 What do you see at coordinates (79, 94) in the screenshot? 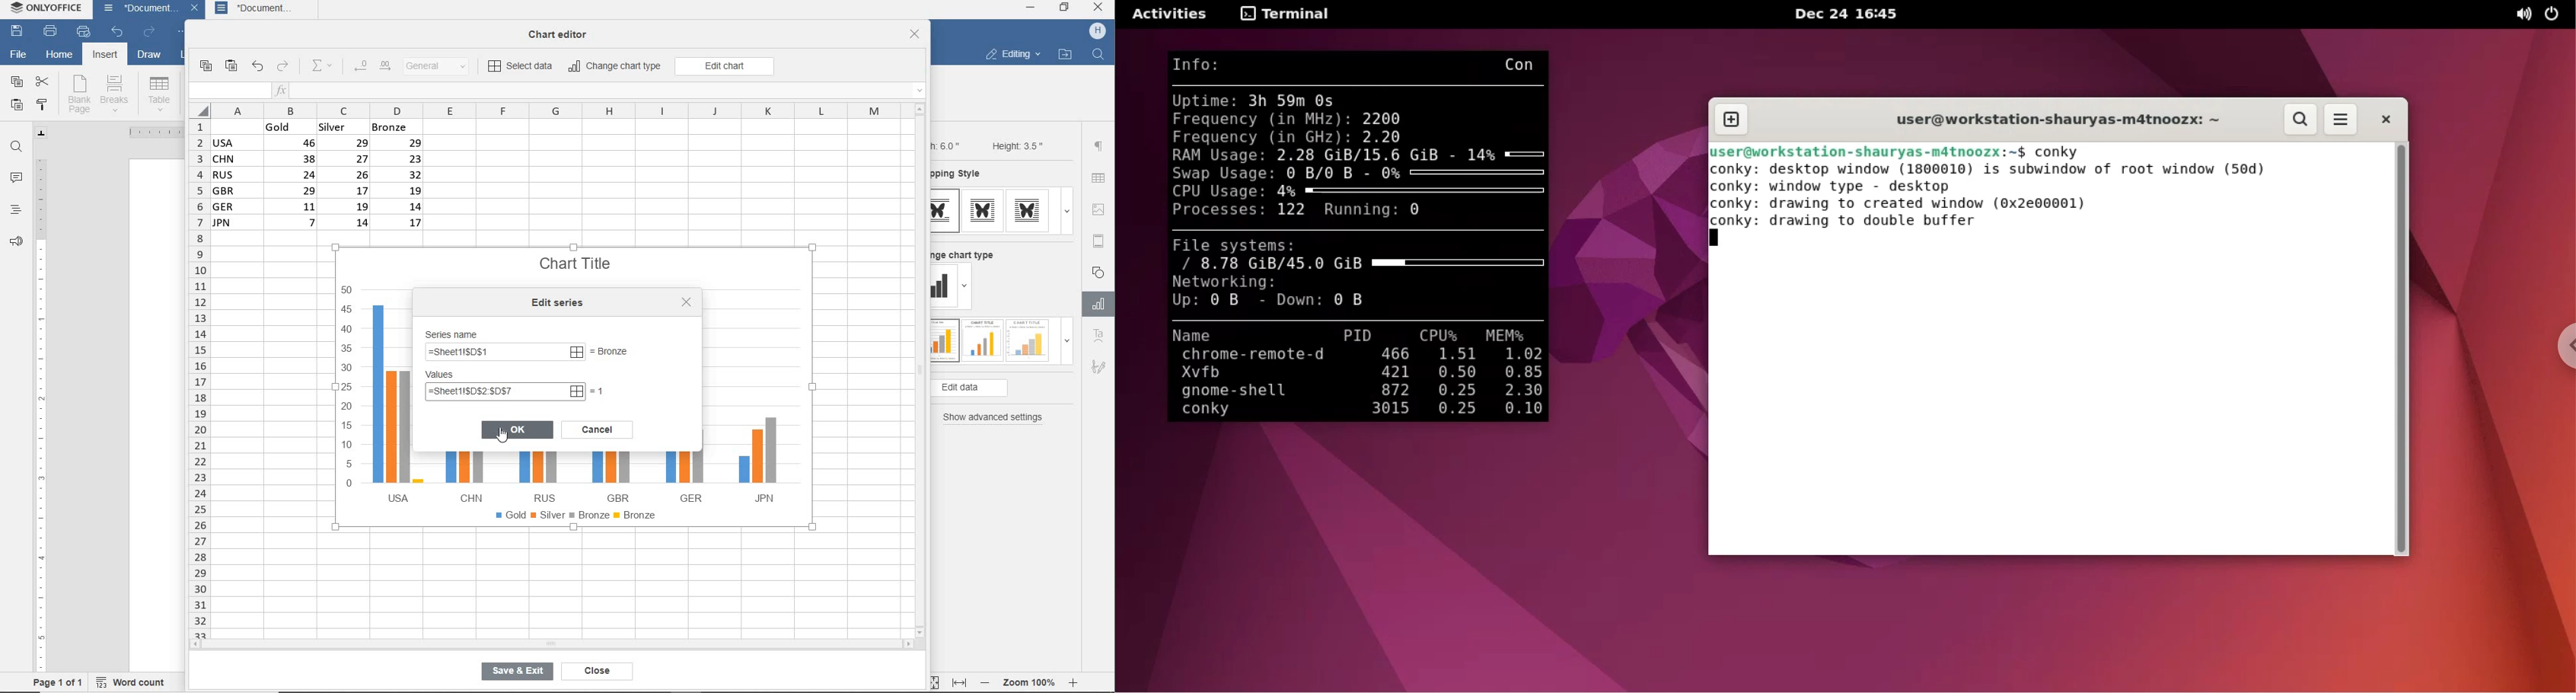
I see `blank page` at bounding box center [79, 94].